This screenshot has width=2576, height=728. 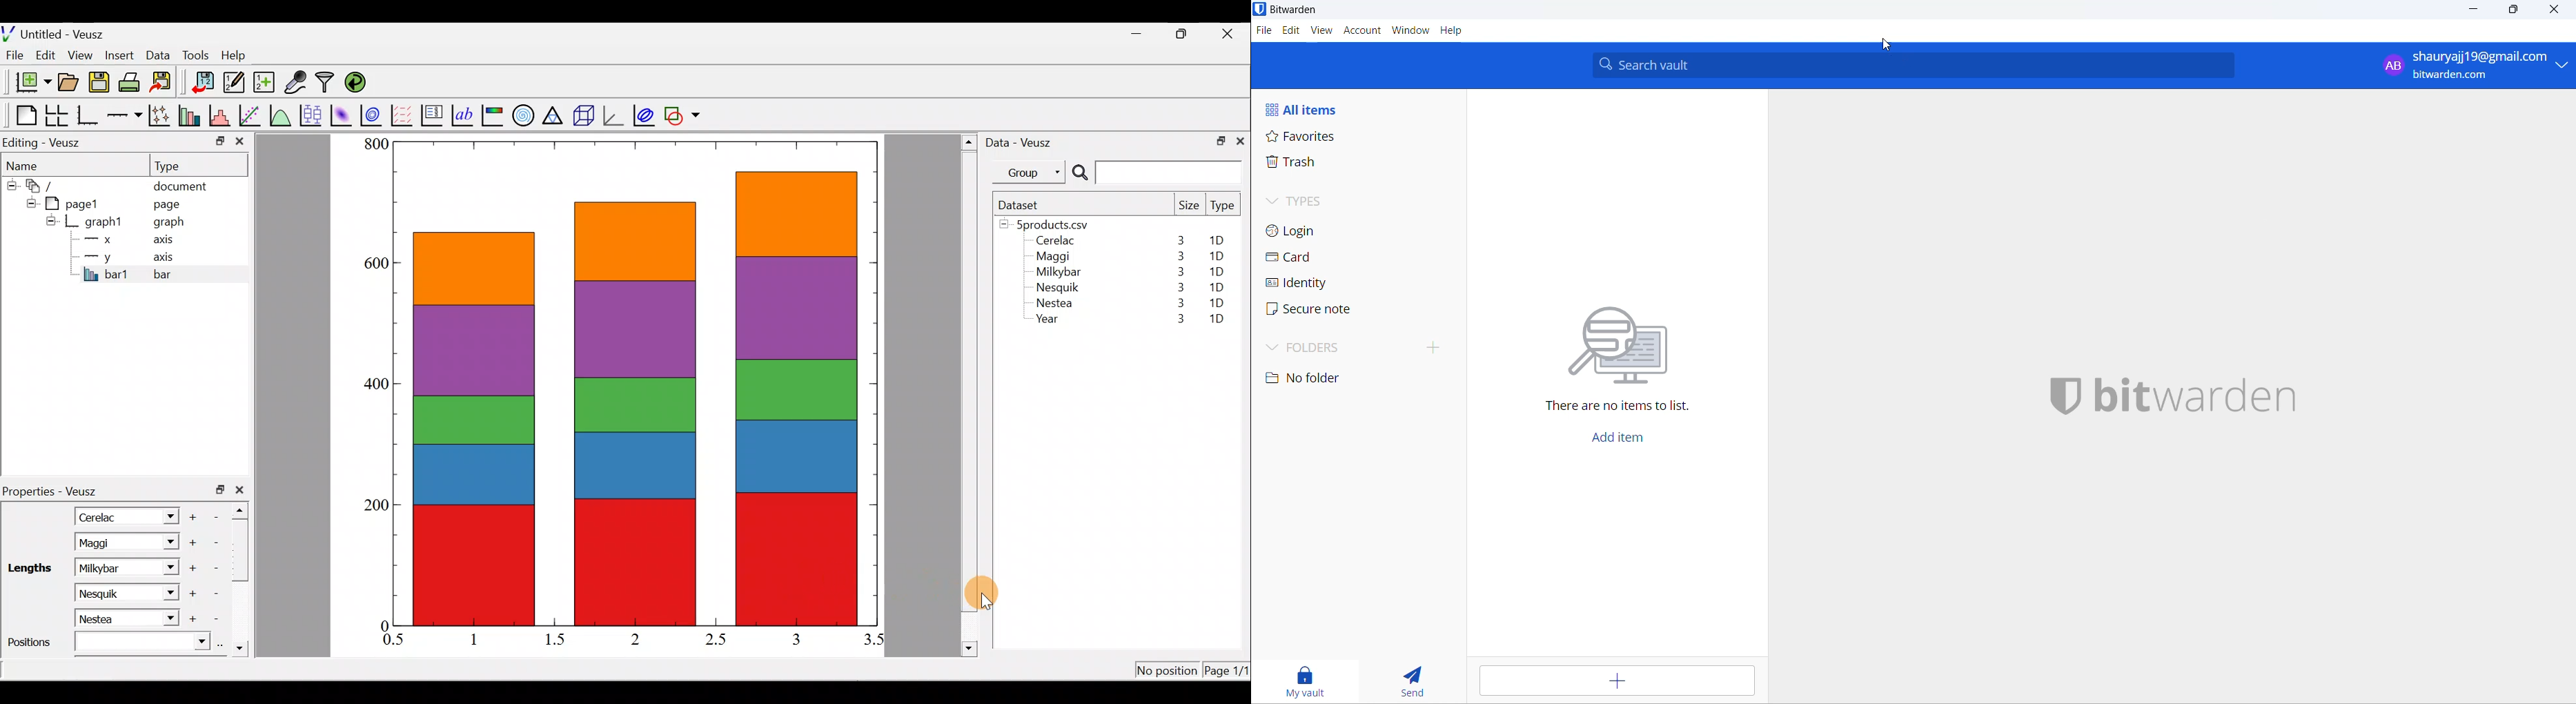 I want to click on pagel, so click(x=78, y=202).